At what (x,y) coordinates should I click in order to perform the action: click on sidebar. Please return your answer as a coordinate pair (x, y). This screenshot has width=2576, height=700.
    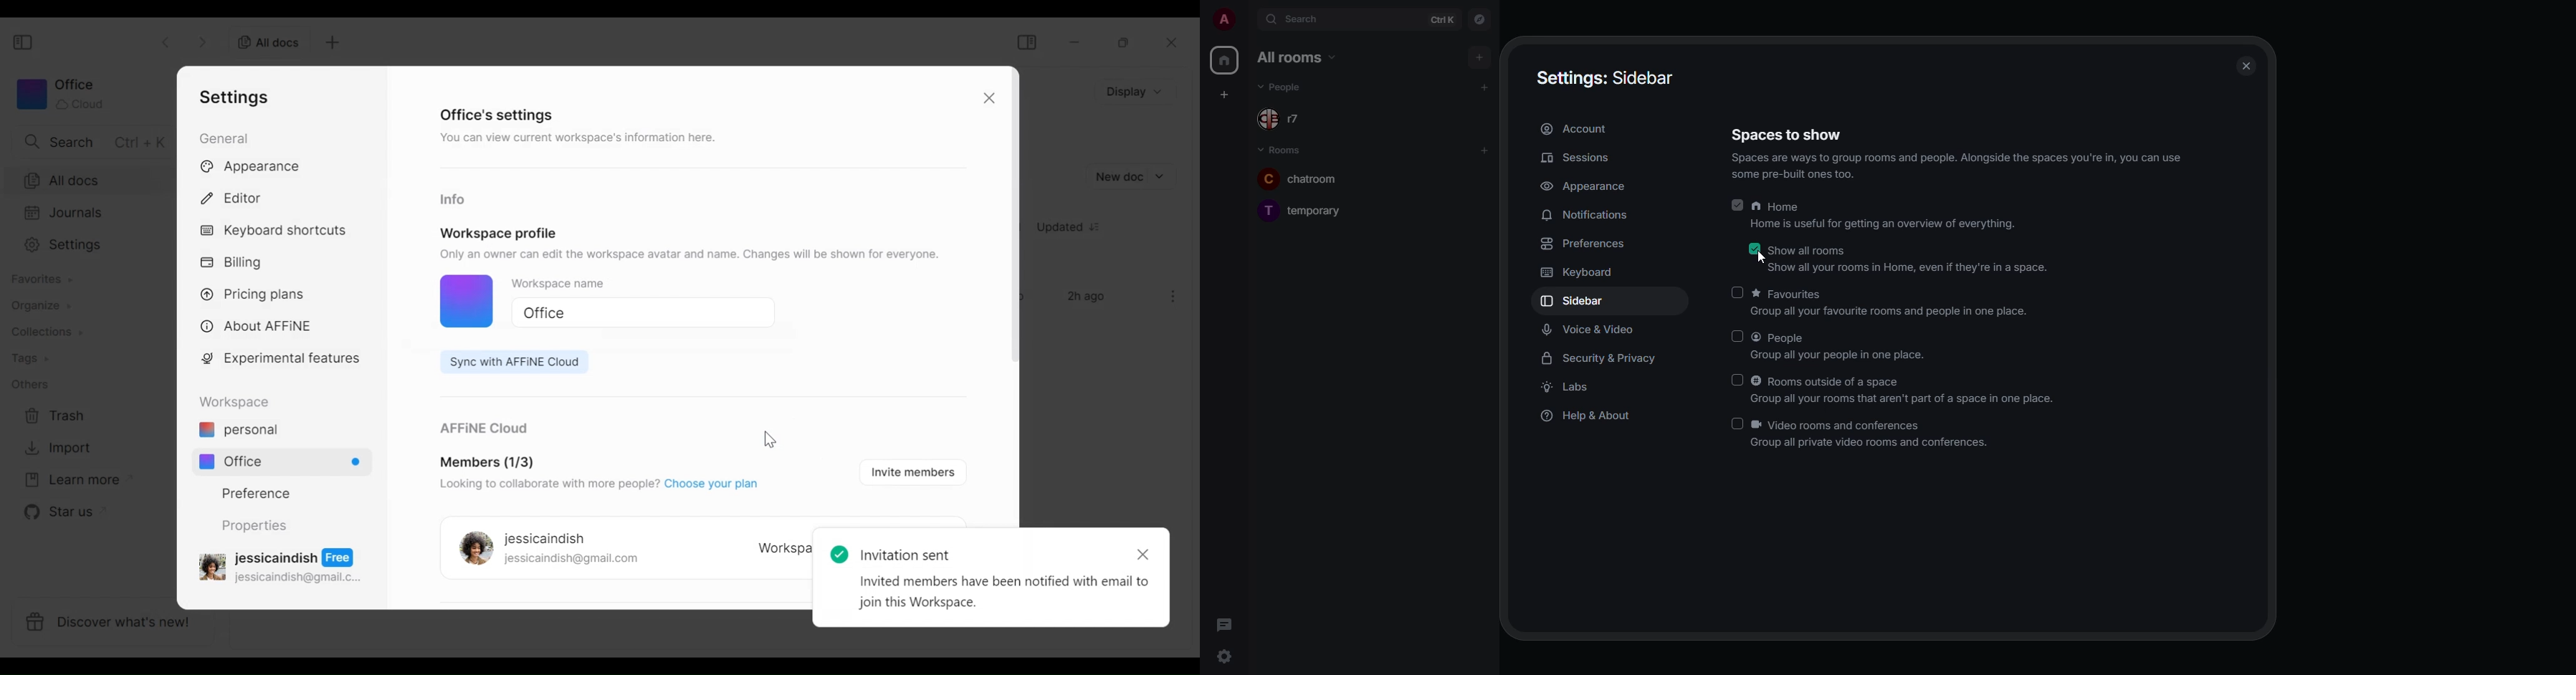
    Looking at the image, I should click on (1576, 303).